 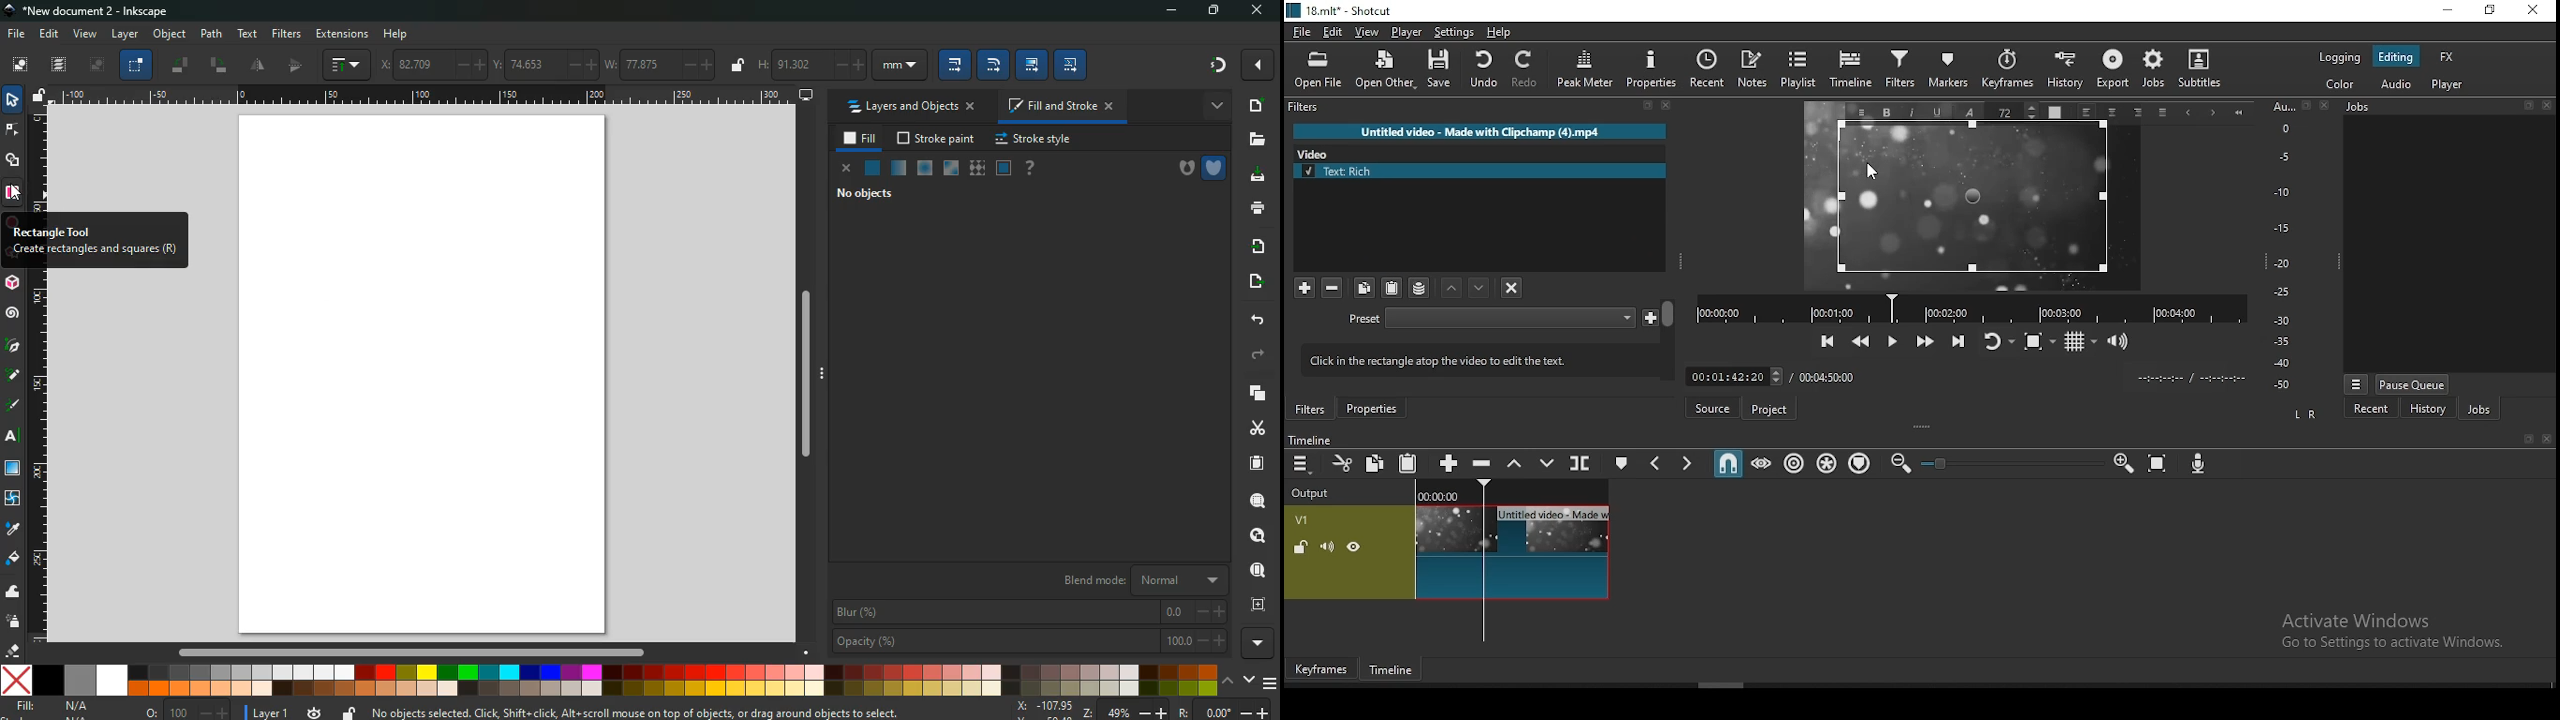 I want to click on Next, so click(x=2213, y=114).